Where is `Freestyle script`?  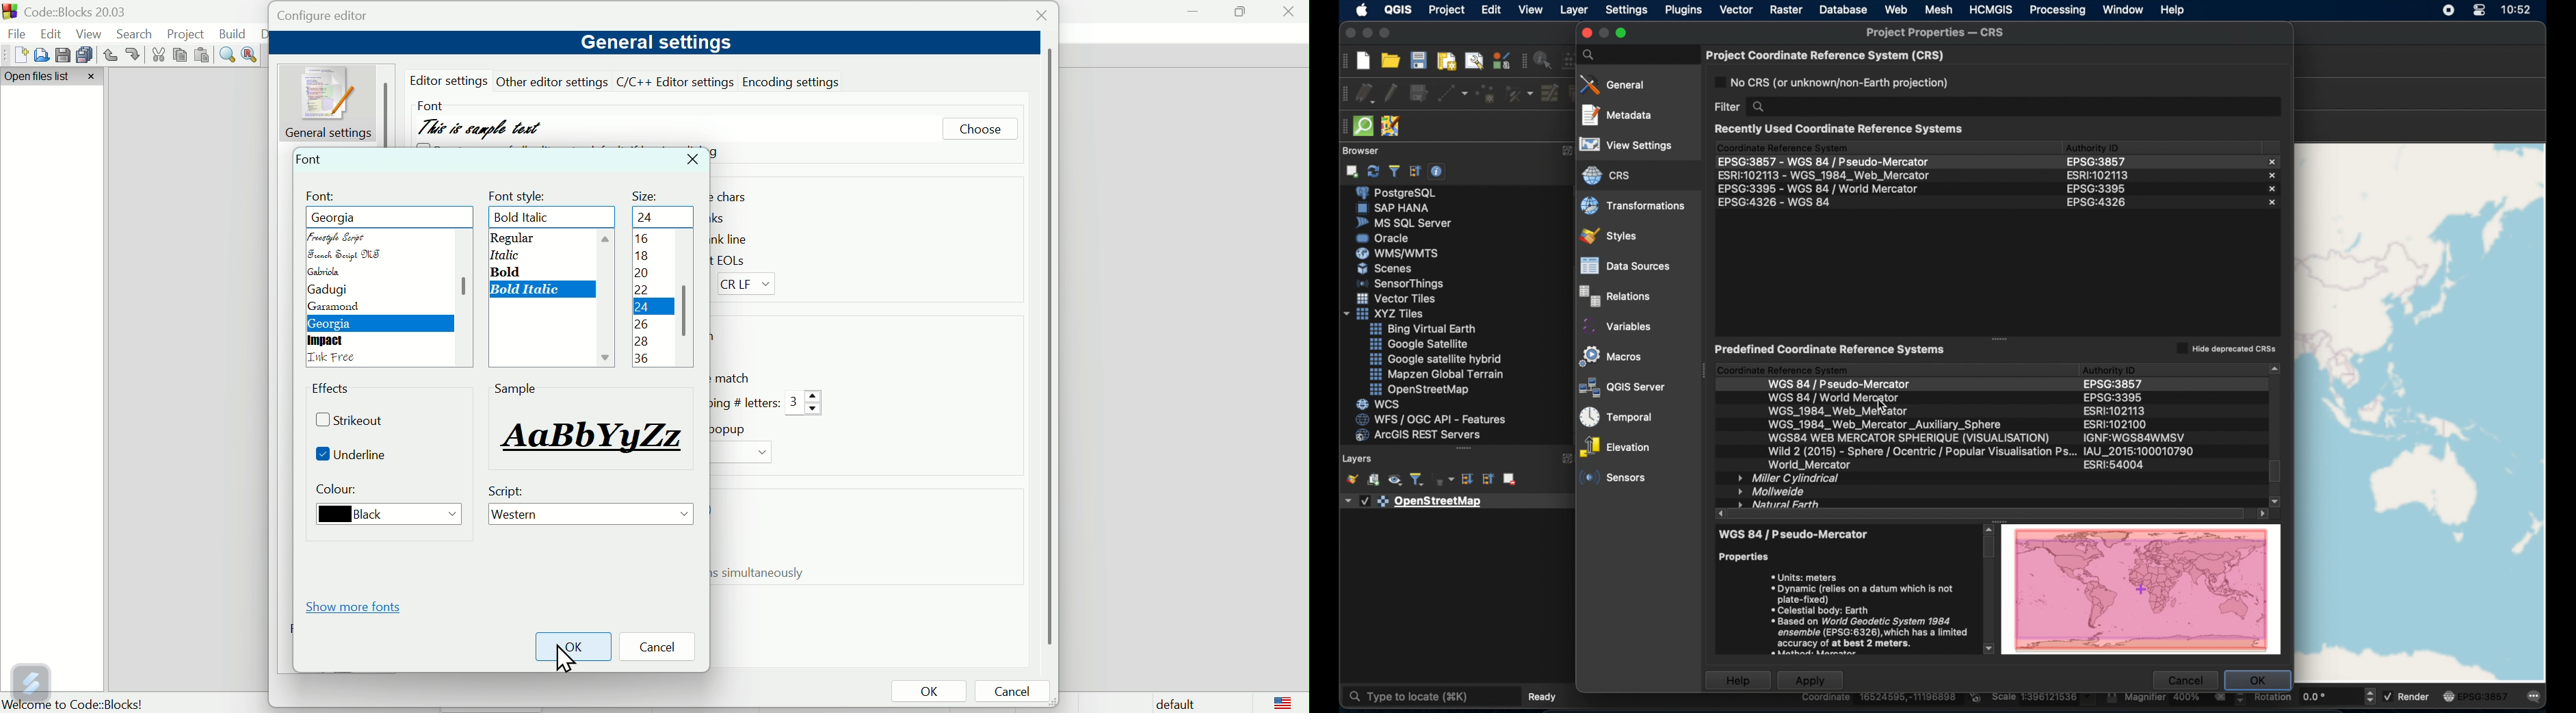 Freestyle script is located at coordinates (341, 236).